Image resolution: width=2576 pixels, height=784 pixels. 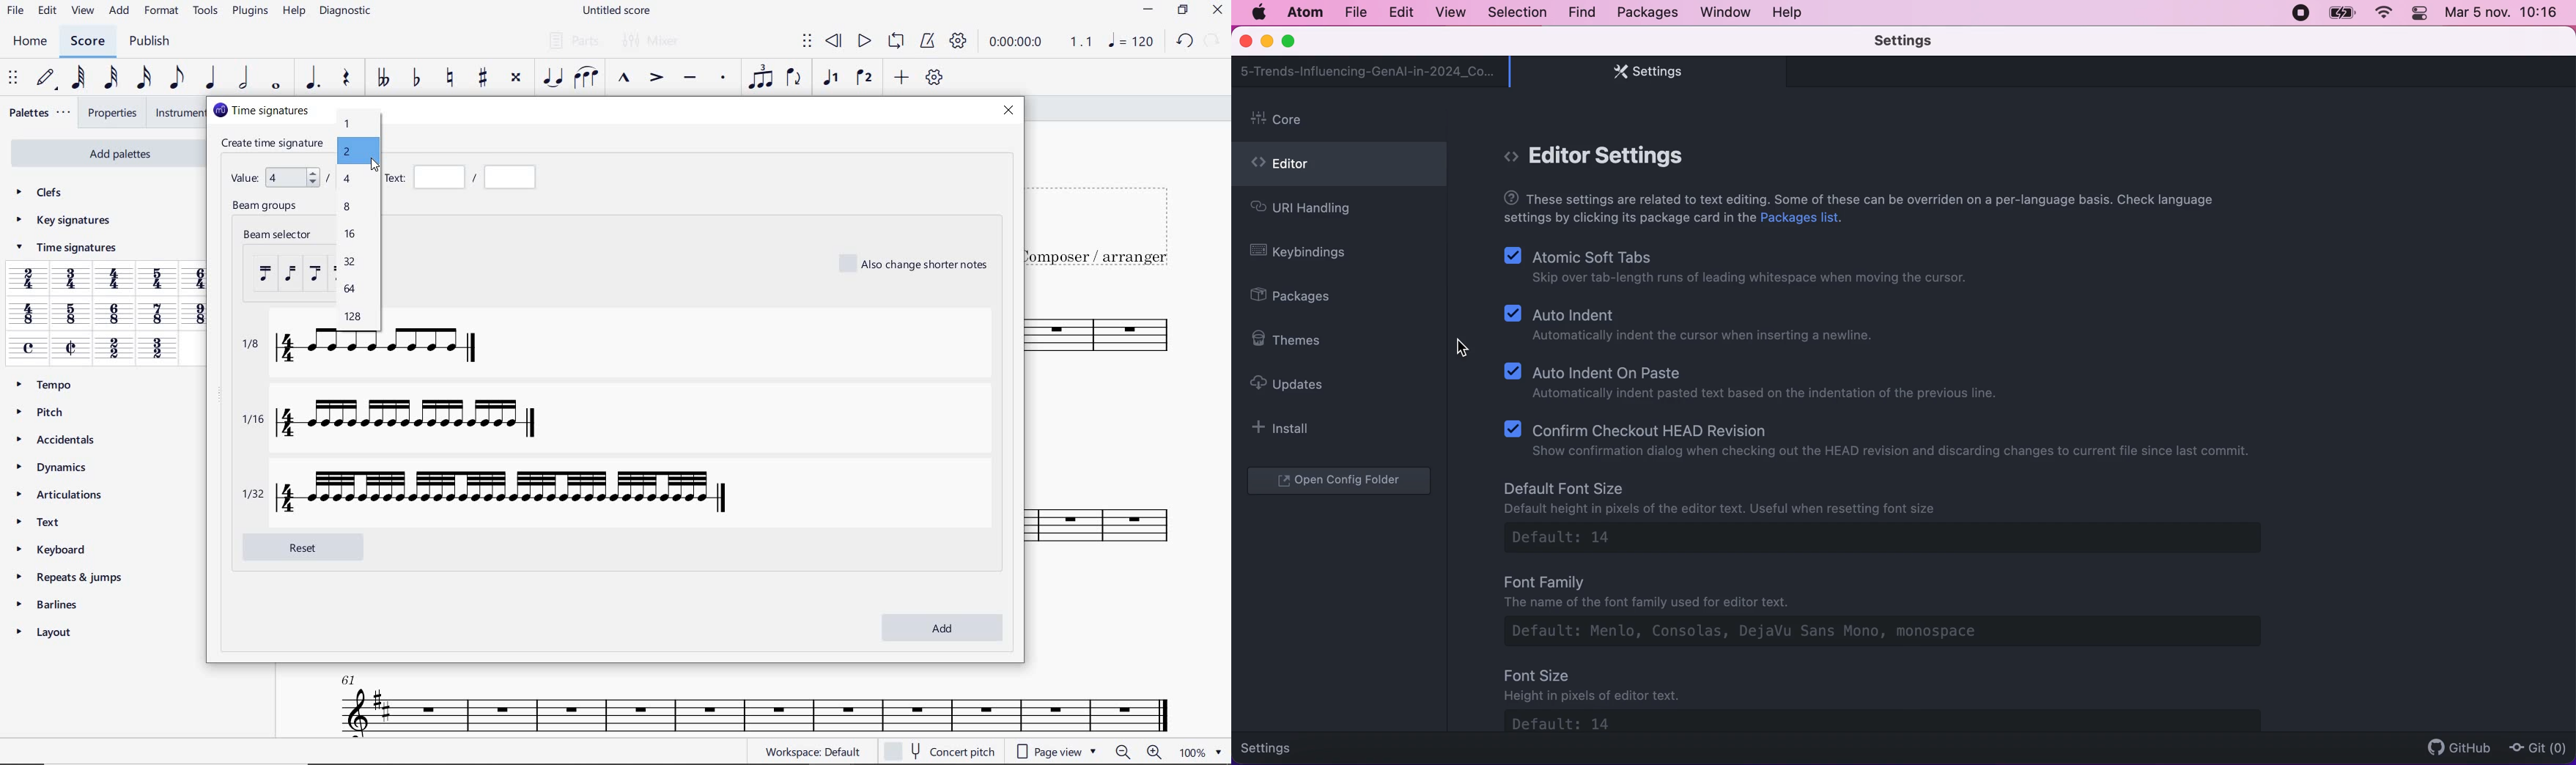 I want to click on PUBLISH, so click(x=152, y=42).